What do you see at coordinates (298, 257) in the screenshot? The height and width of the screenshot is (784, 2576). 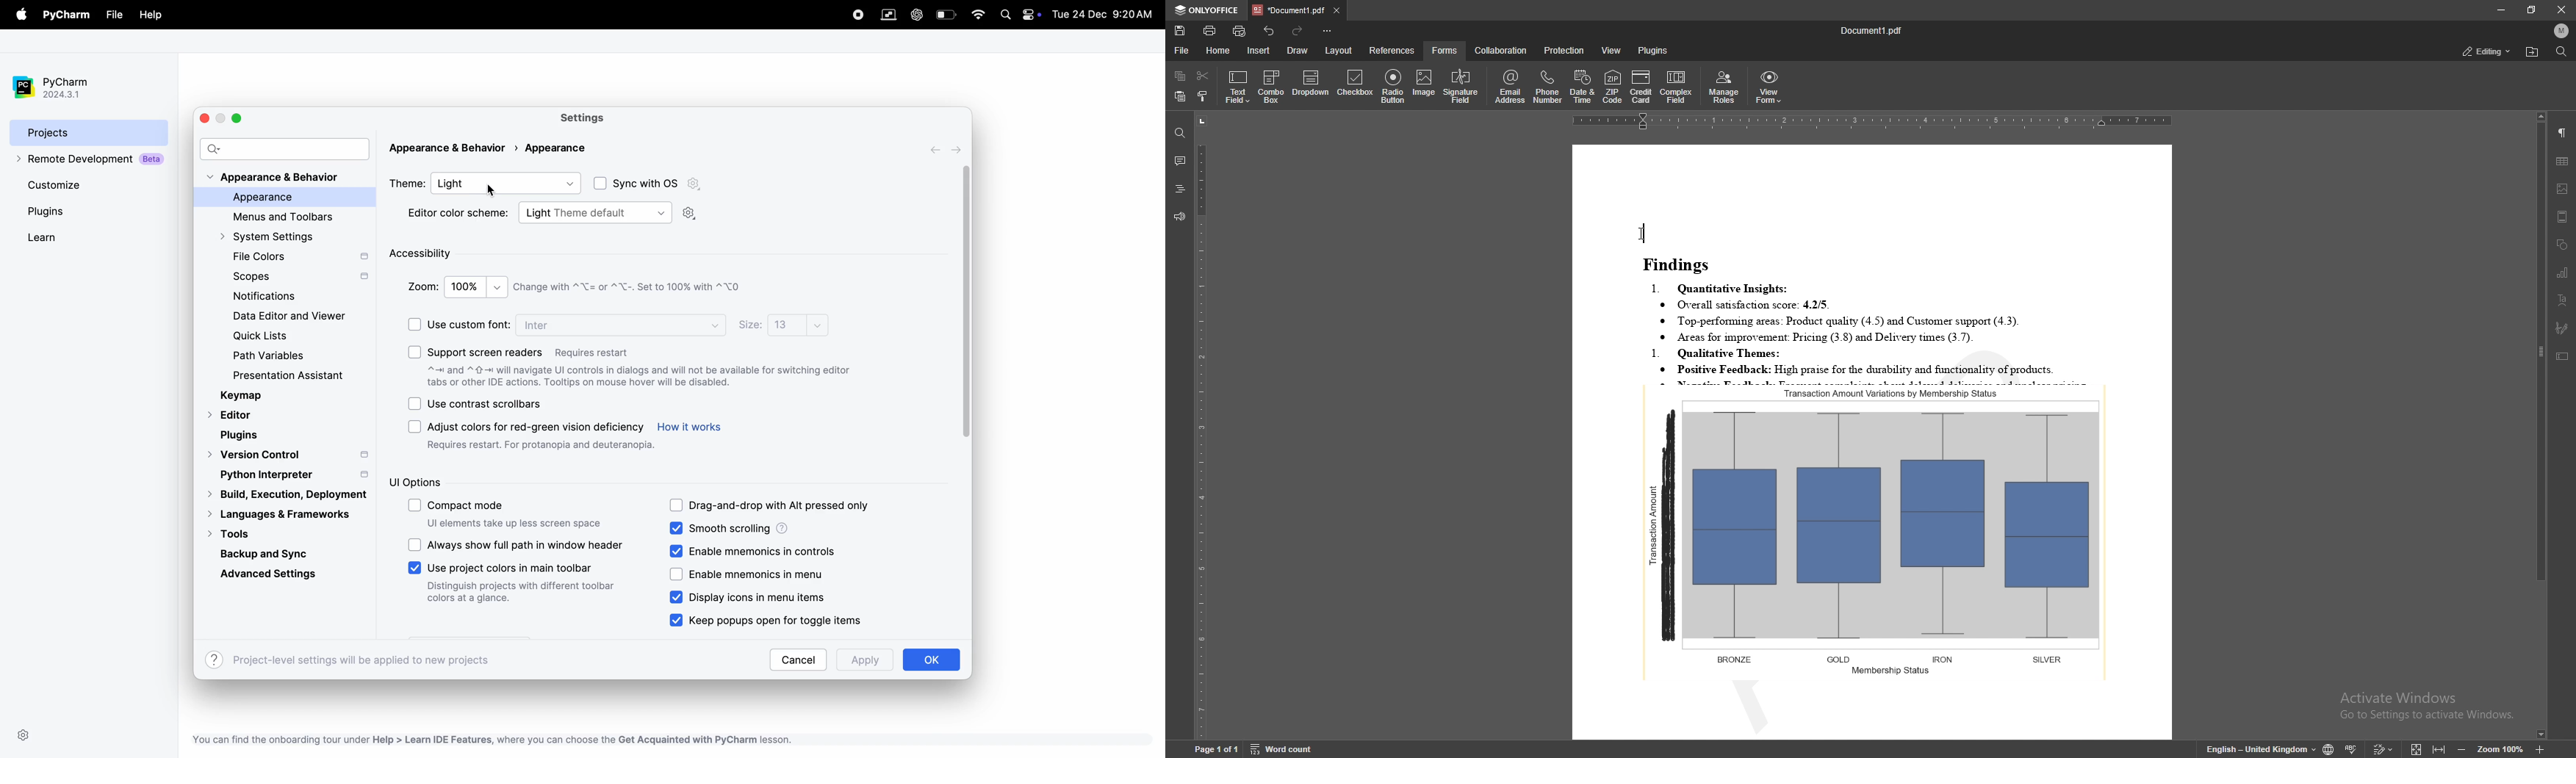 I see `file colors` at bounding box center [298, 257].